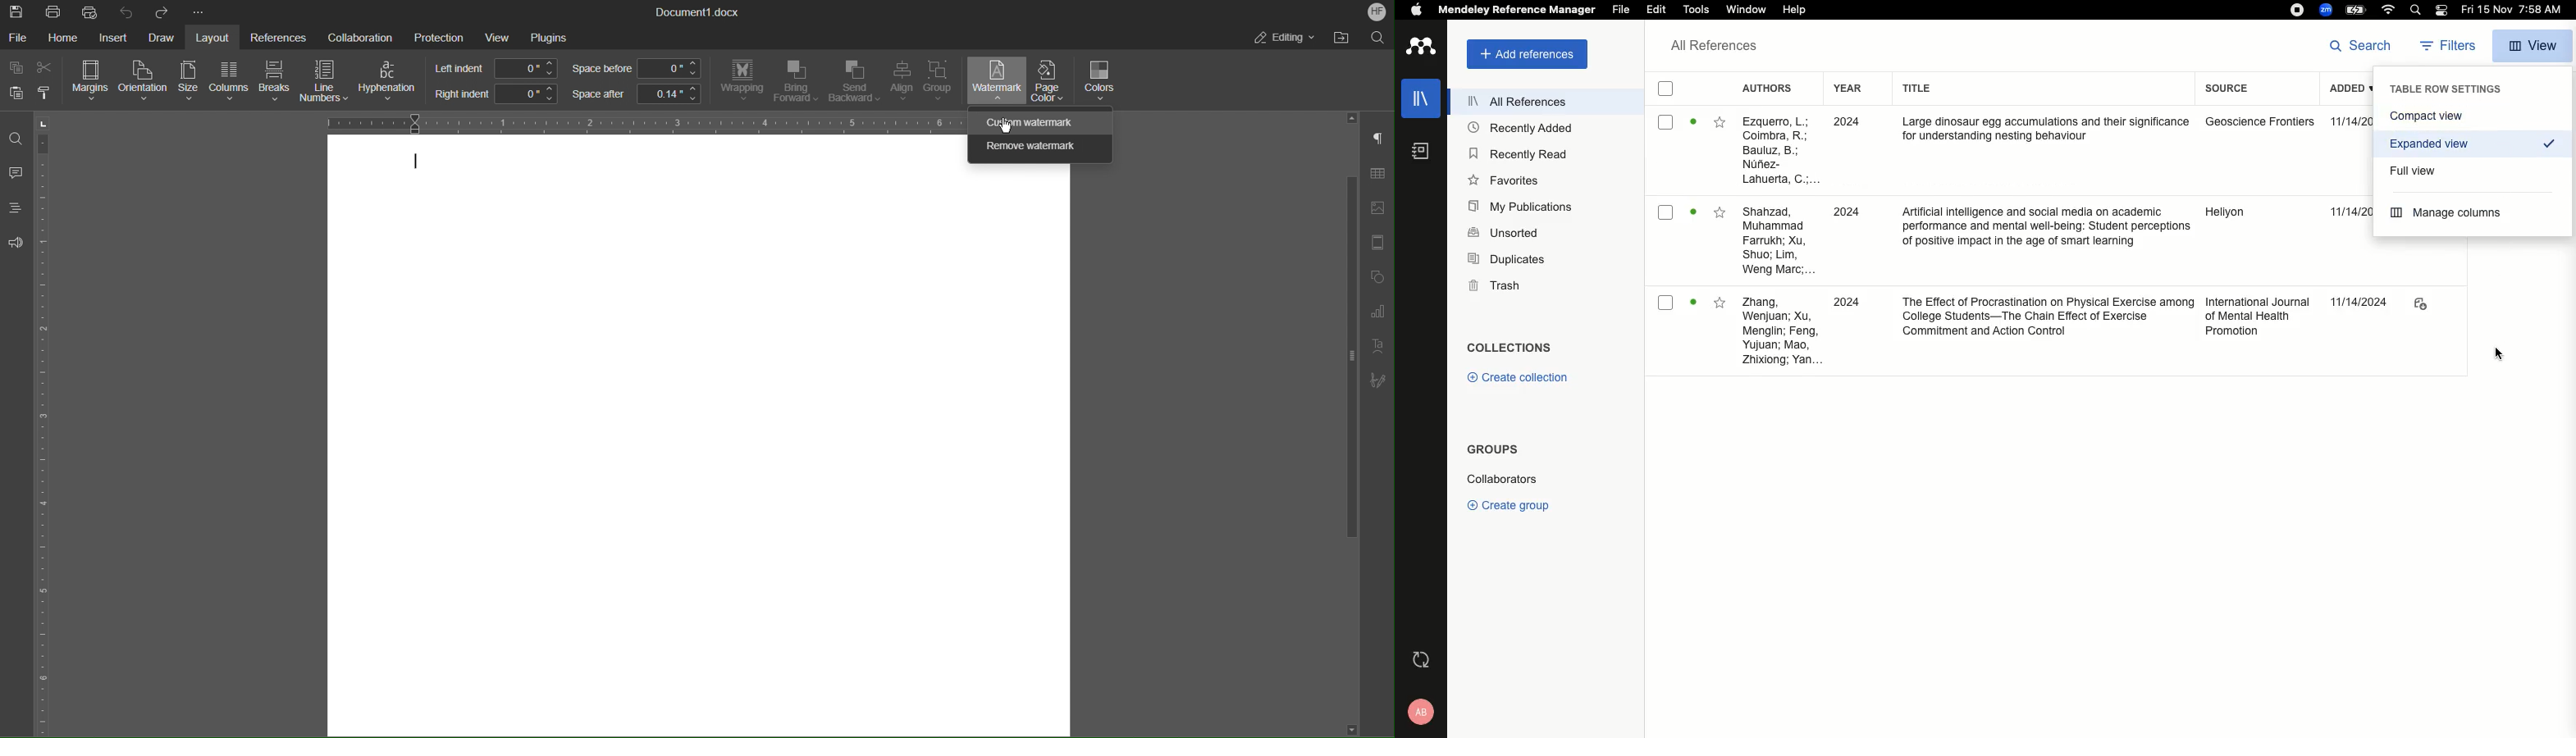  I want to click on Search, so click(2361, 46).